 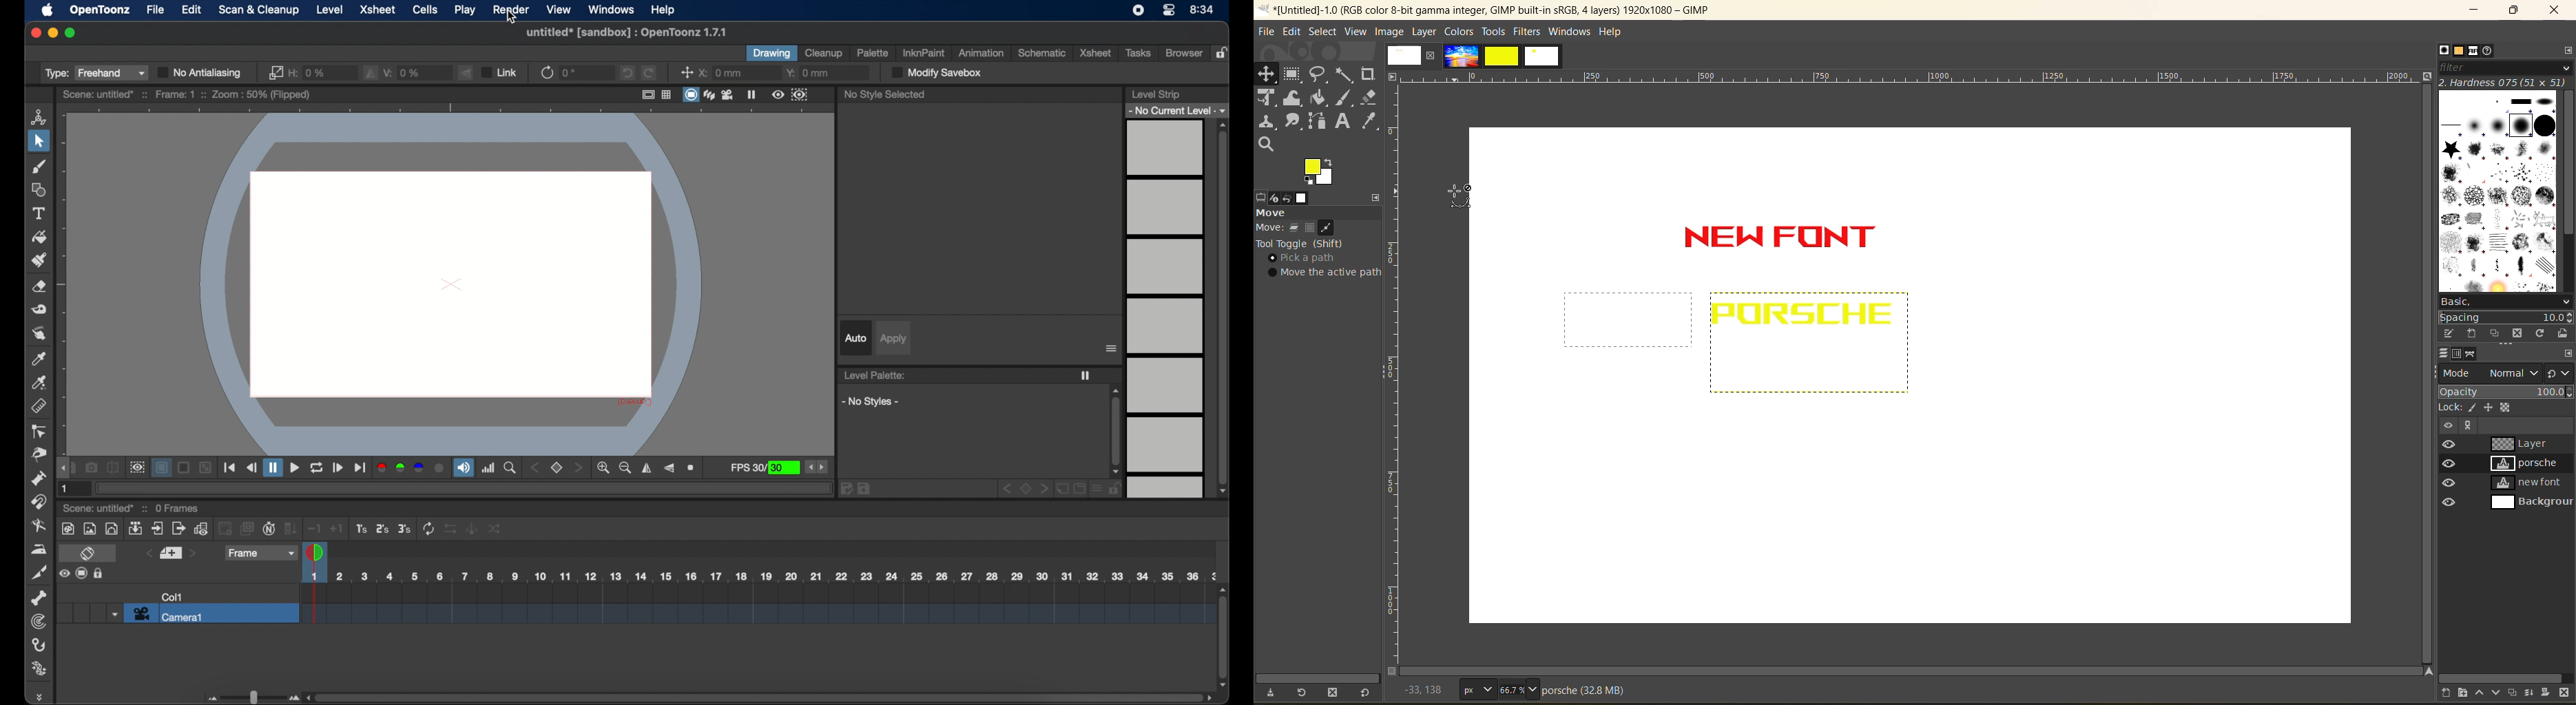 I want to click on no current level, so click(x=1179, y=110).